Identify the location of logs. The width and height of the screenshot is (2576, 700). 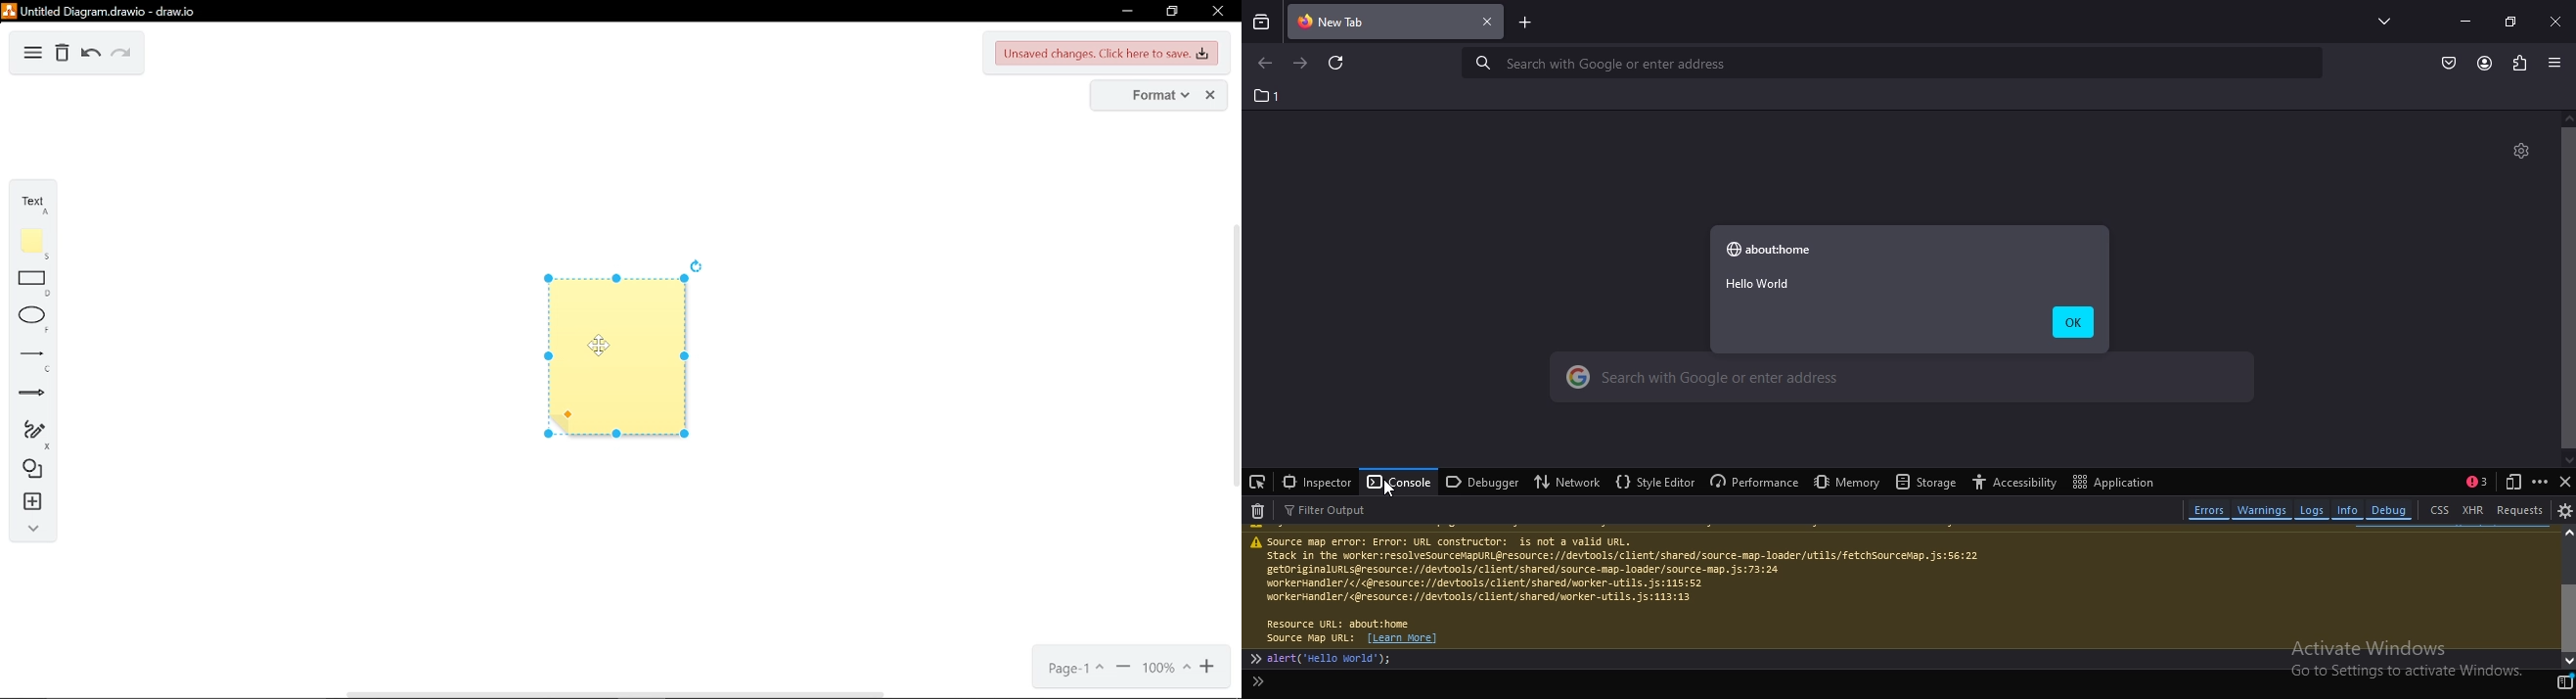
(2313, 510).